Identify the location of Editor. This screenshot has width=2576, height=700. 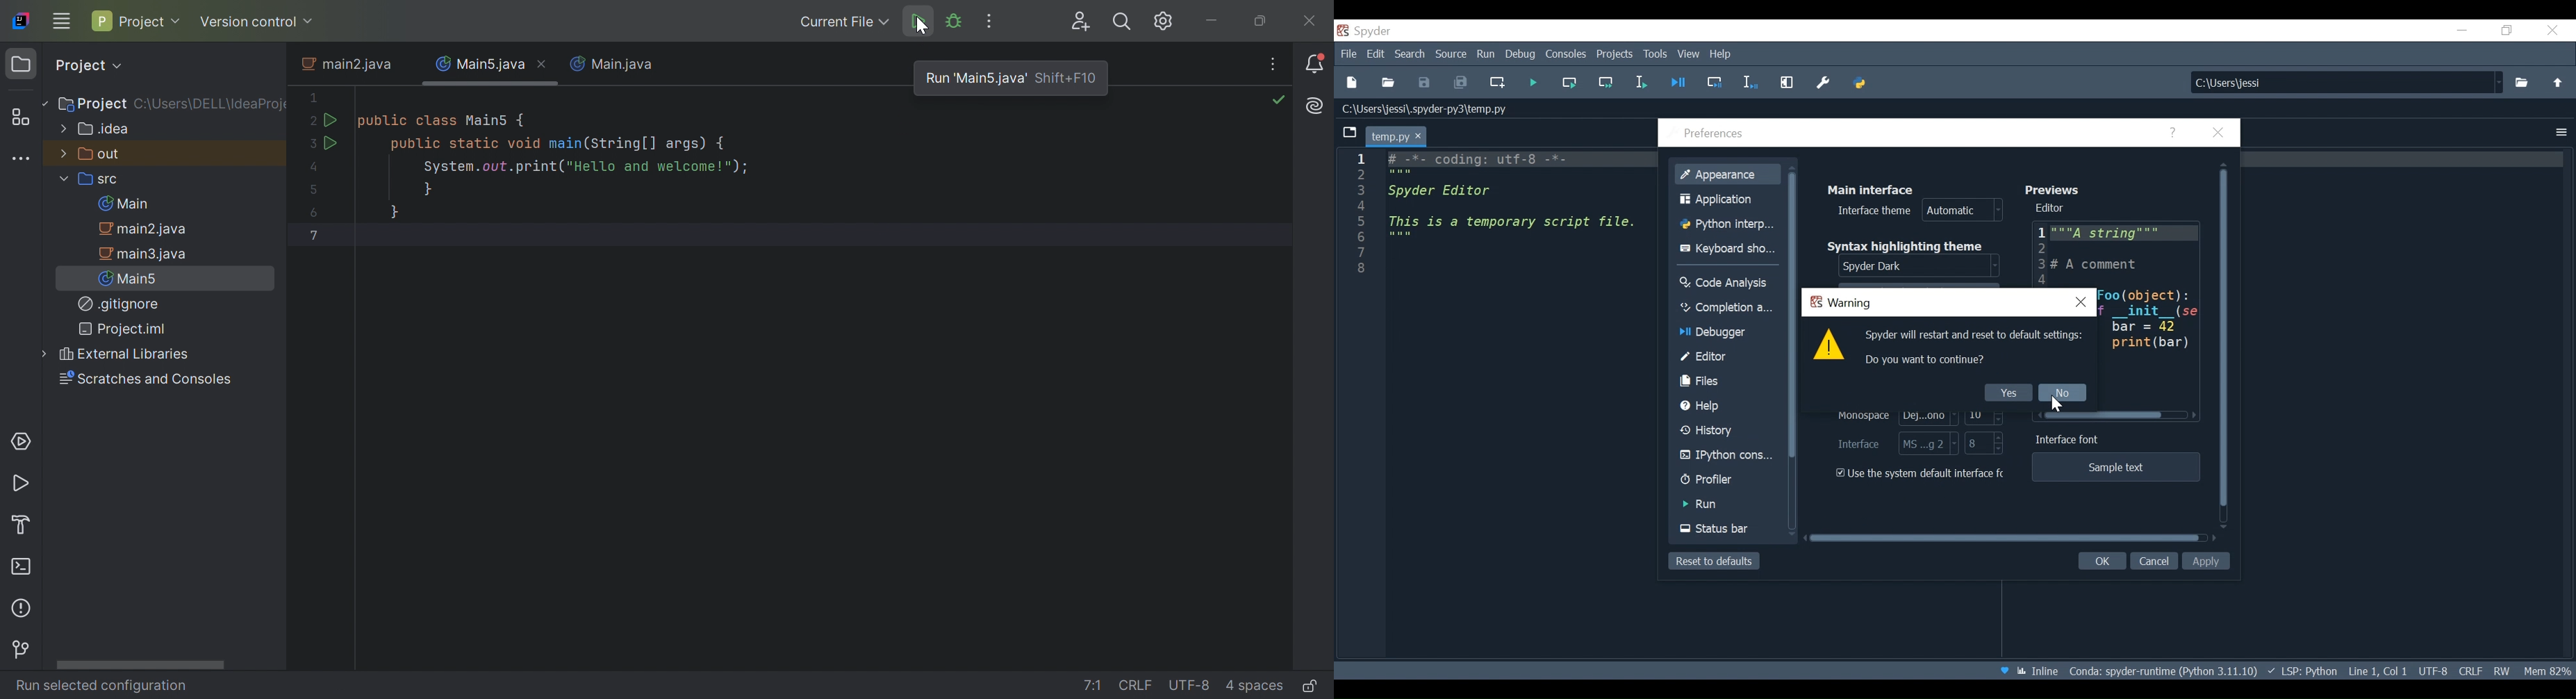
(1727, 357).